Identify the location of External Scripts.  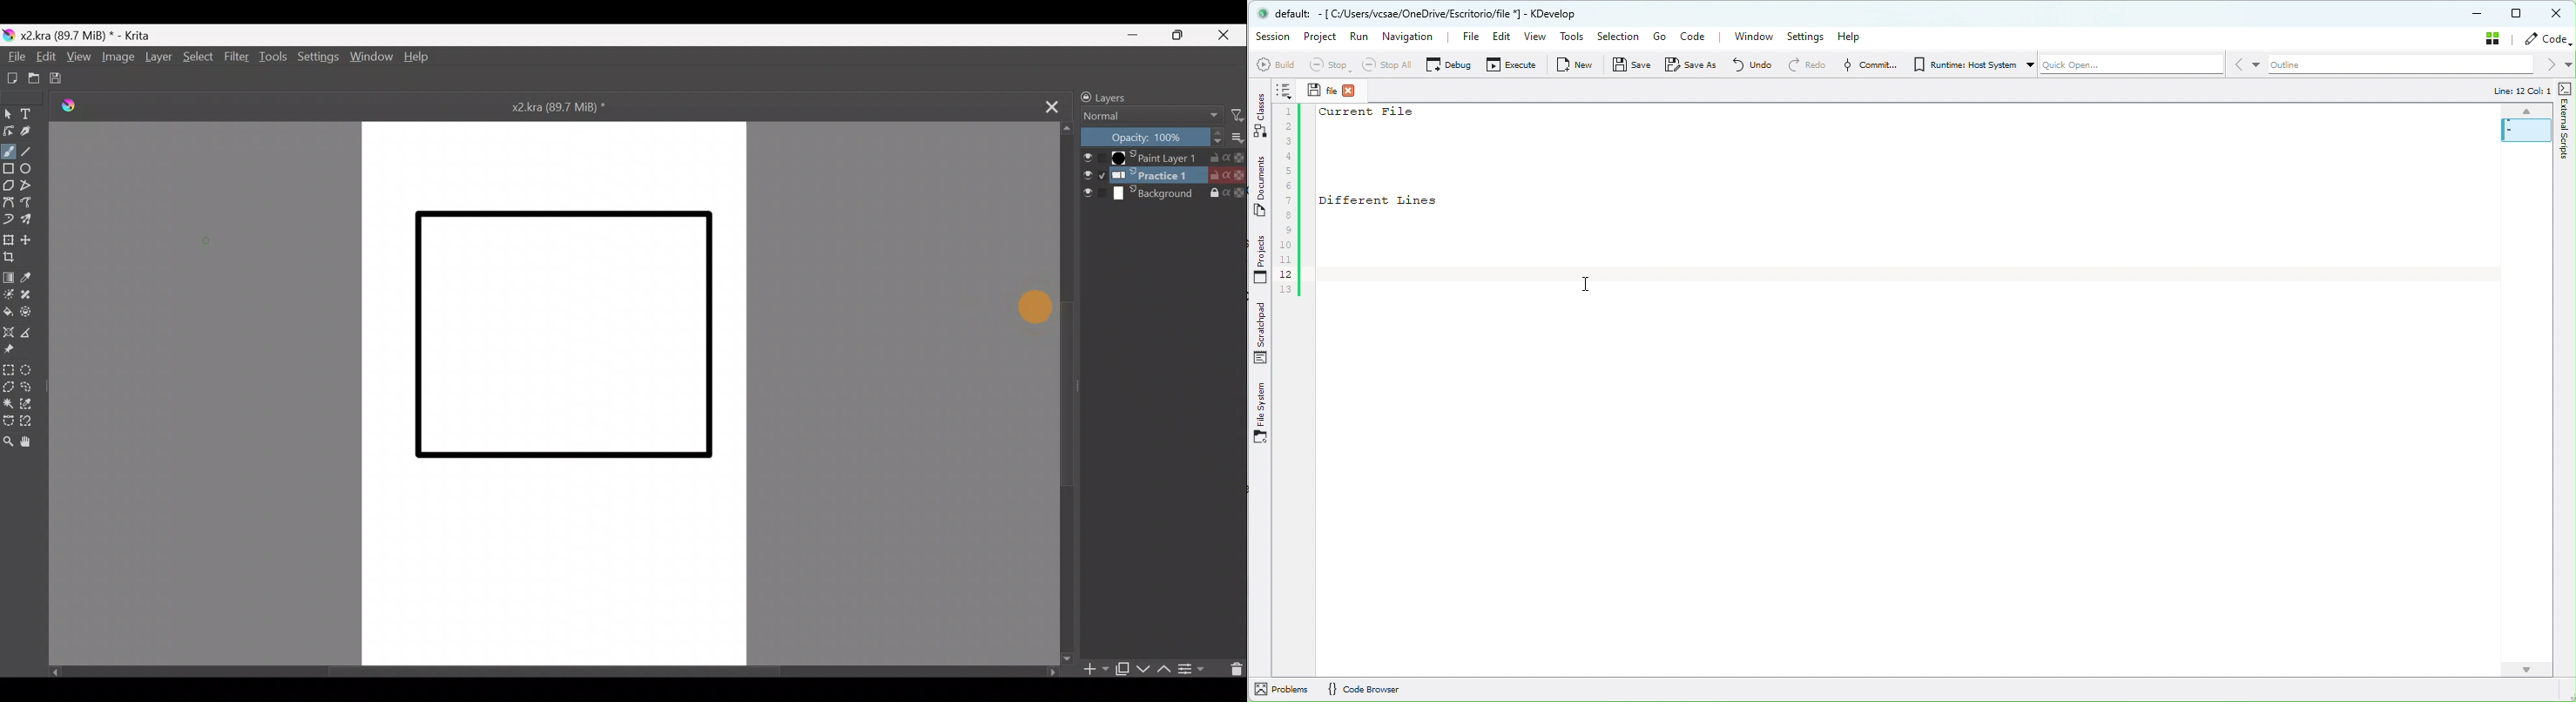
(2566, 126).